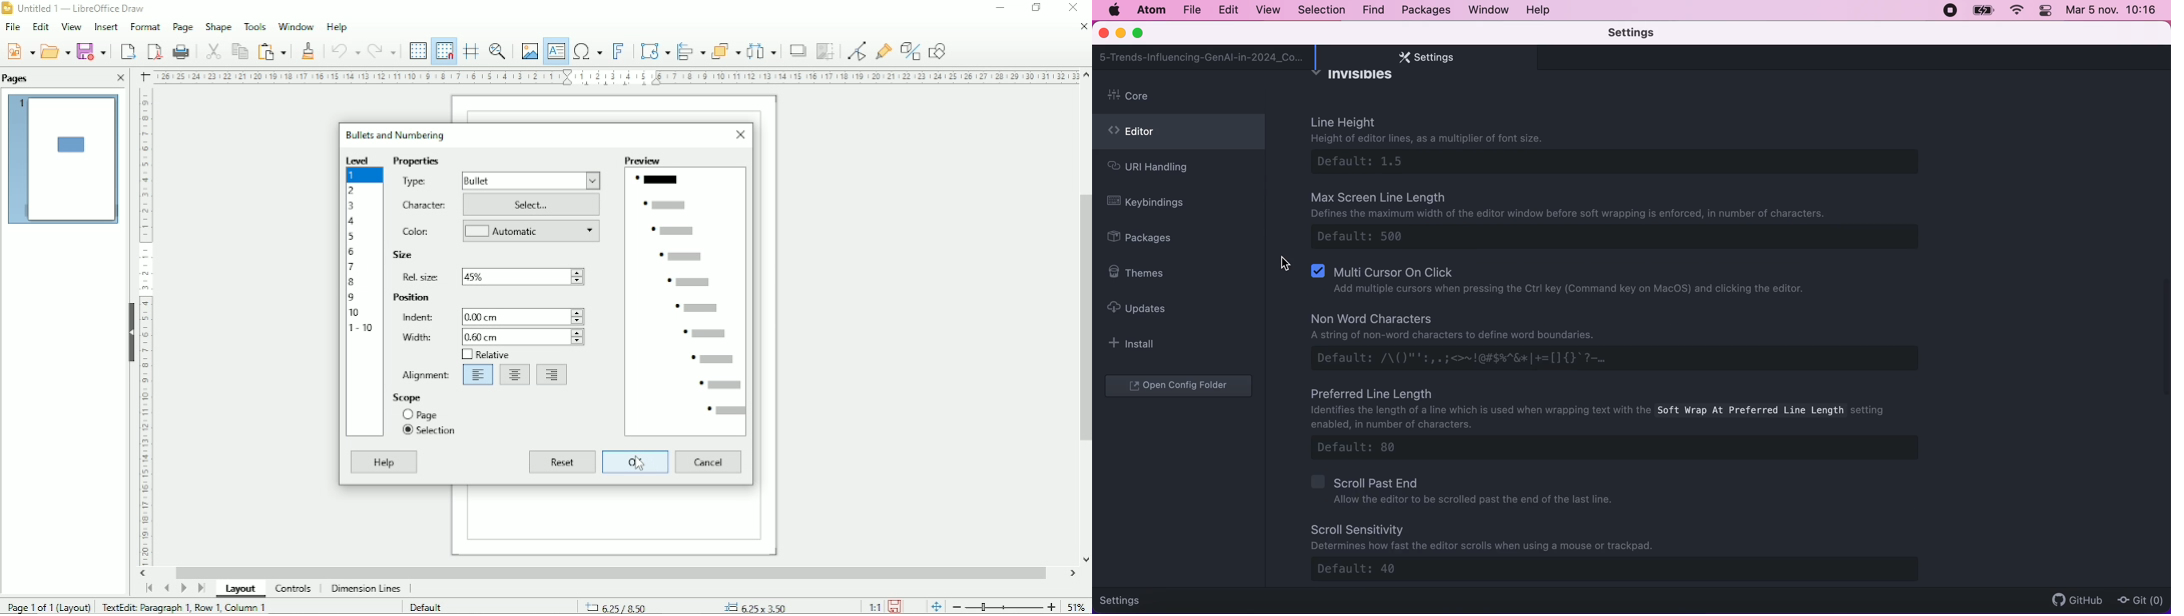 This screenshot has width=2184, height=616. Describe the element at coordinates (128, 329) in the screenshot. I see `Hide` at that location.